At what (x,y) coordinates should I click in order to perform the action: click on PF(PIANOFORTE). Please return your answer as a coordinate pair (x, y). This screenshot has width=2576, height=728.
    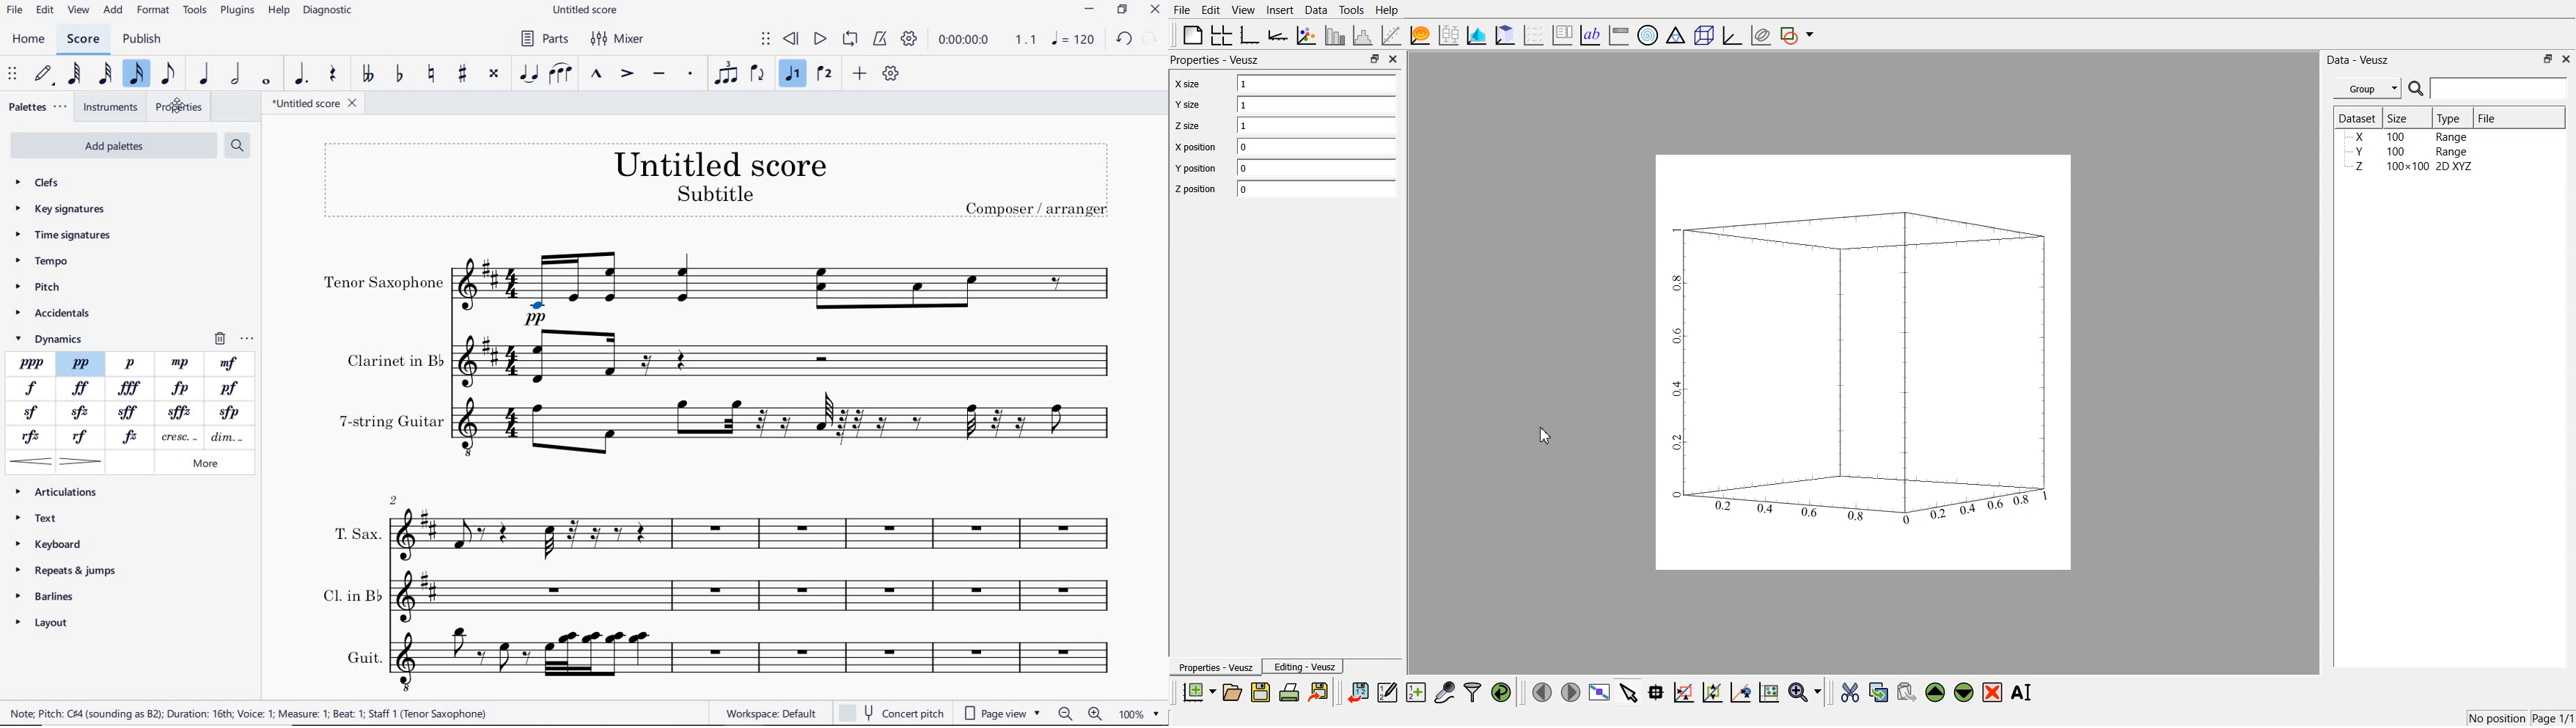
    Looking at the image, I should click on (231, 389).